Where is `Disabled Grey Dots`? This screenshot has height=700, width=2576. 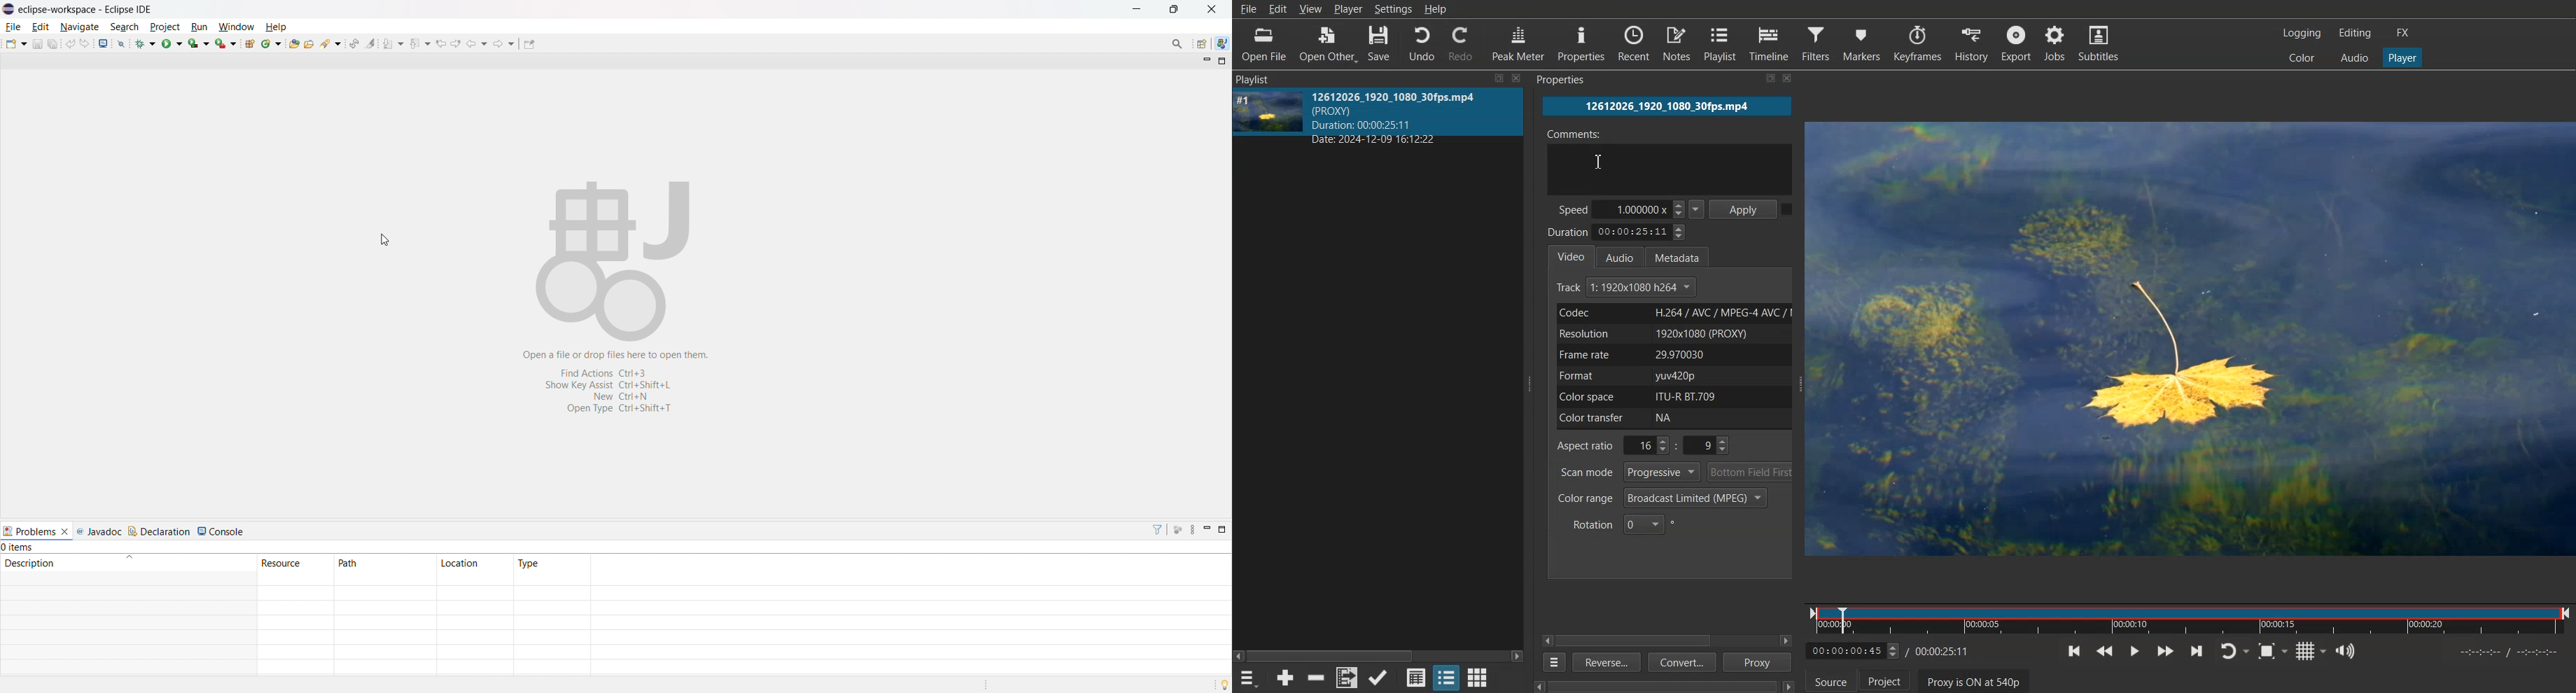 Disabled Grey Dots is located at coordinates (1177, 529).